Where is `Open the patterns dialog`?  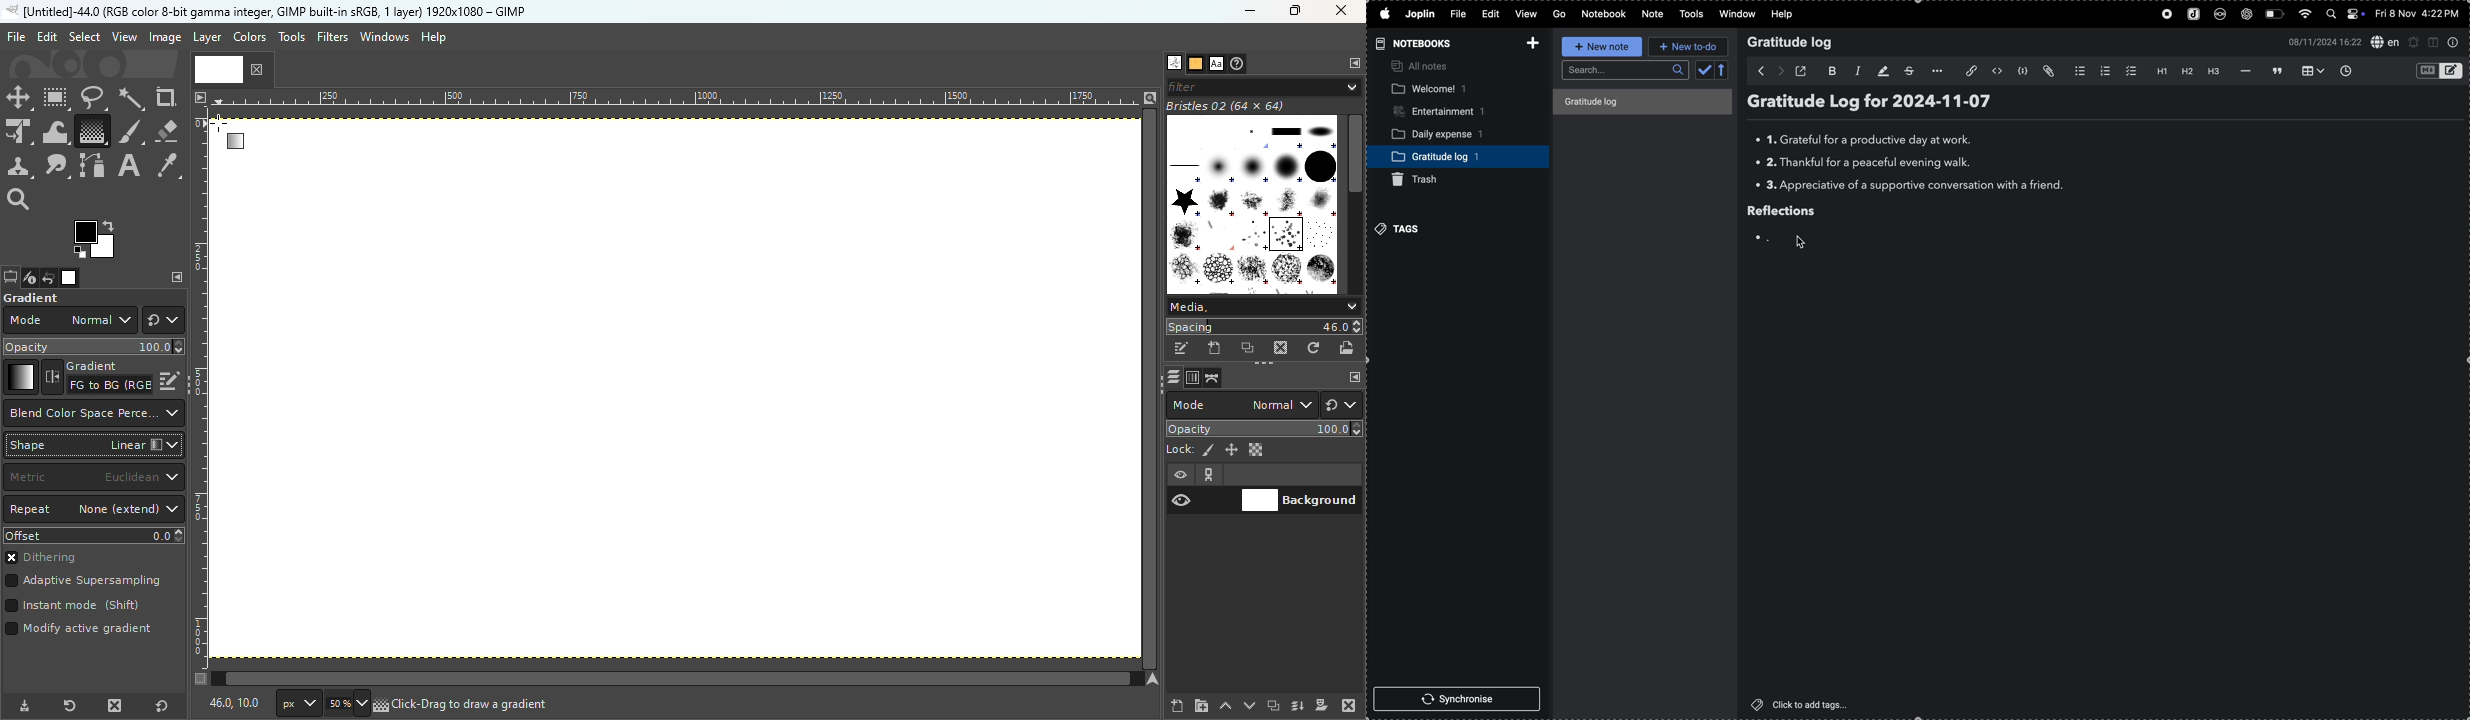
Open the patterns dialog is located at coordinates (1196, 64).